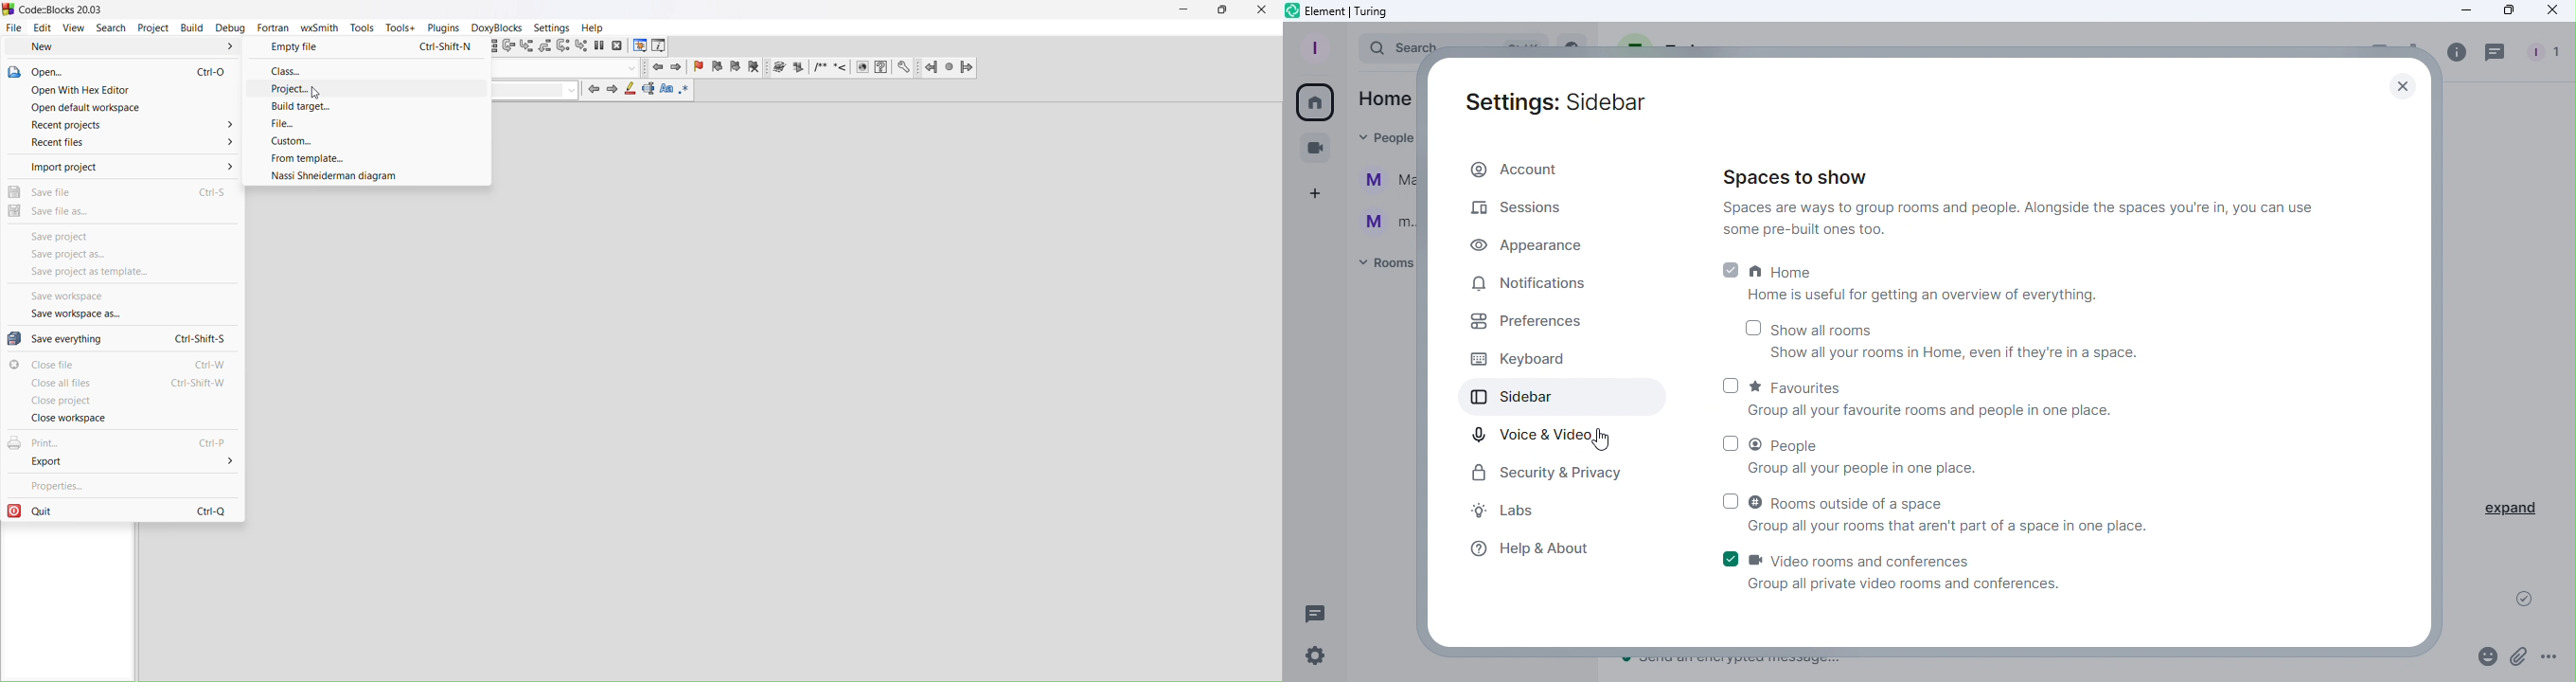 Image resolution: width=2576 pixels, height=700 pixels. What do you see at coordinates (881, 68) in the screenshot?
I see `HTML help` at bounding box center [881, 68].